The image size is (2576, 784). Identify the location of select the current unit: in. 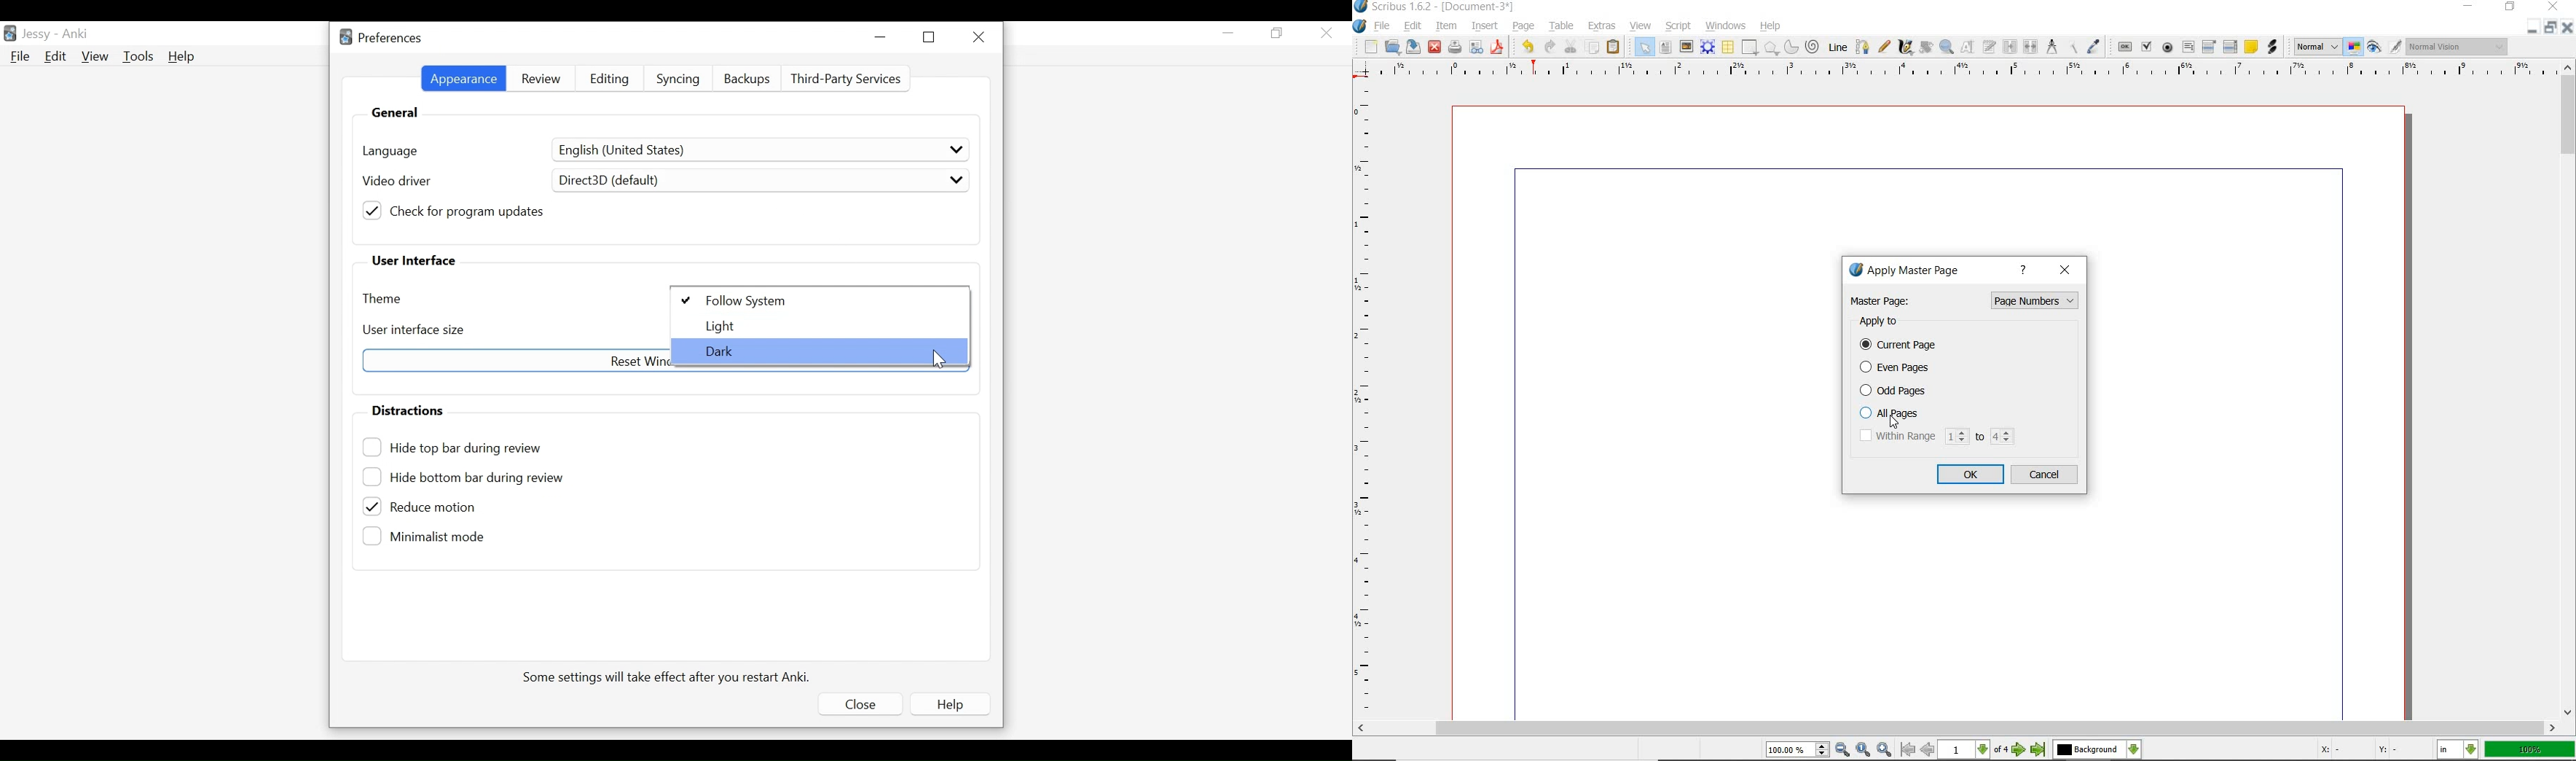
(2457, 749).